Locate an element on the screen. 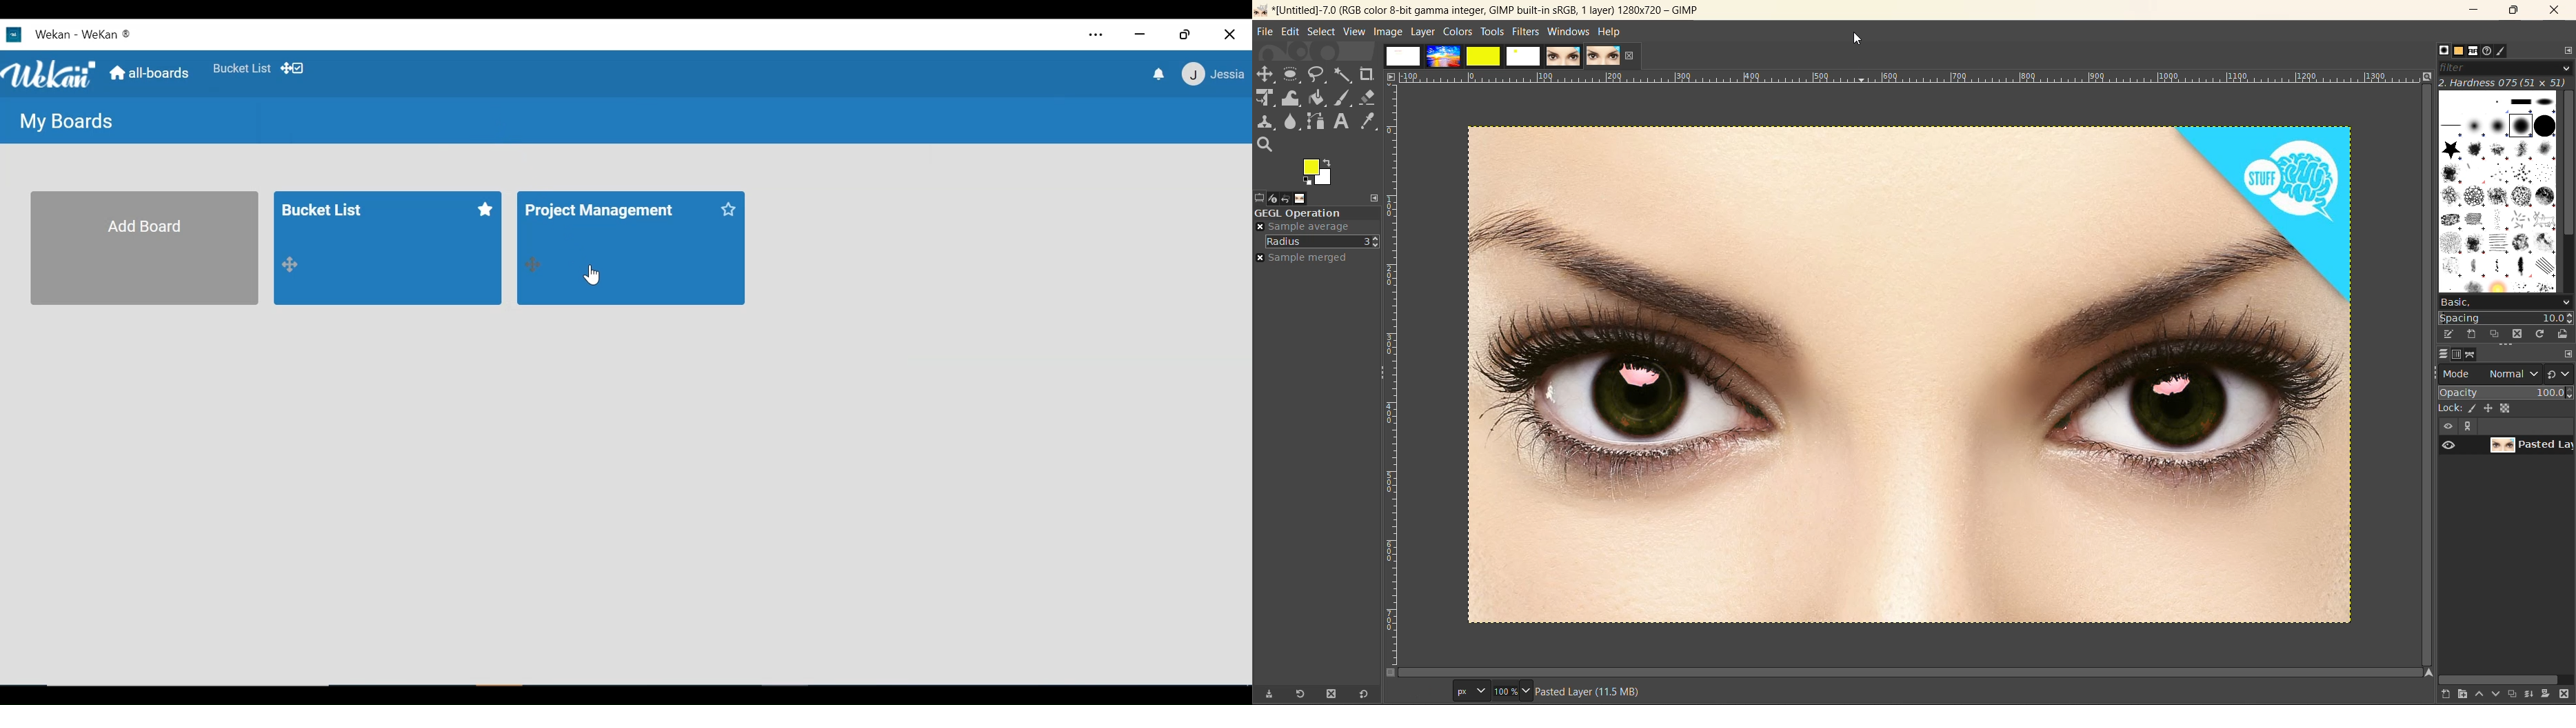 This screenshot has height=728, width=2576. click to start this board is located at coordinates (734, 212).